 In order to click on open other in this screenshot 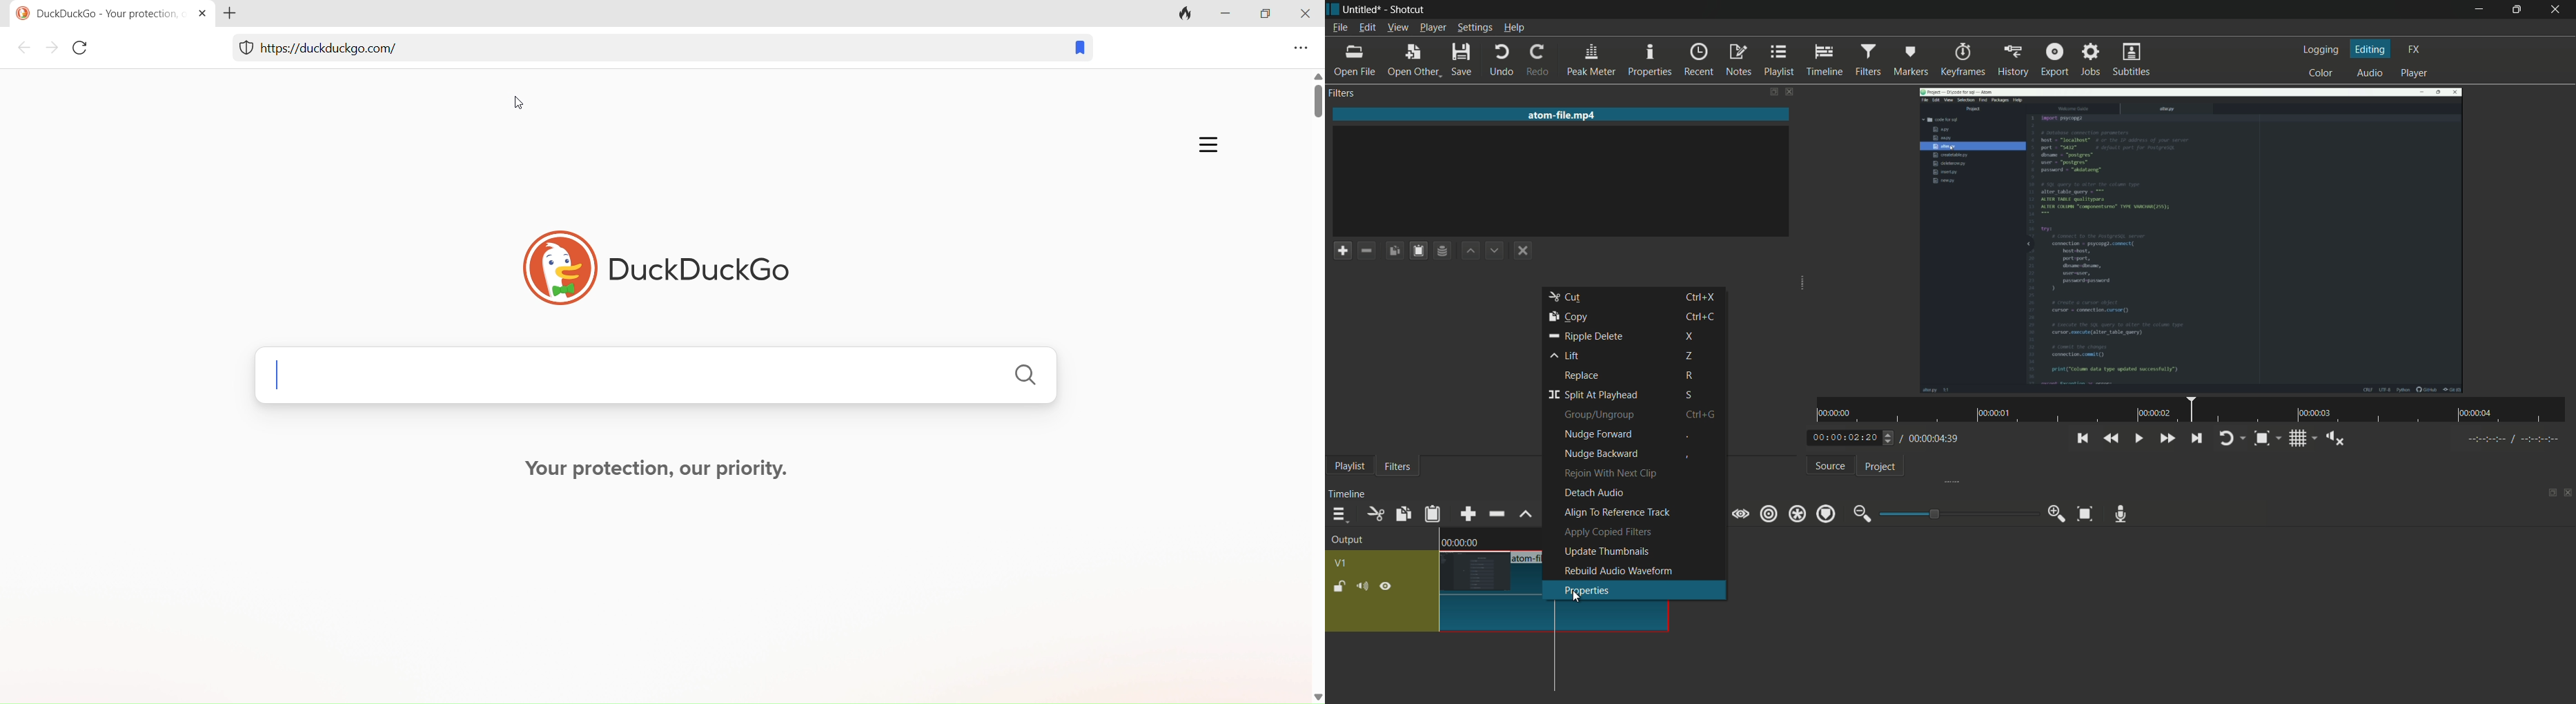, I will do `click(1413, 61)`.